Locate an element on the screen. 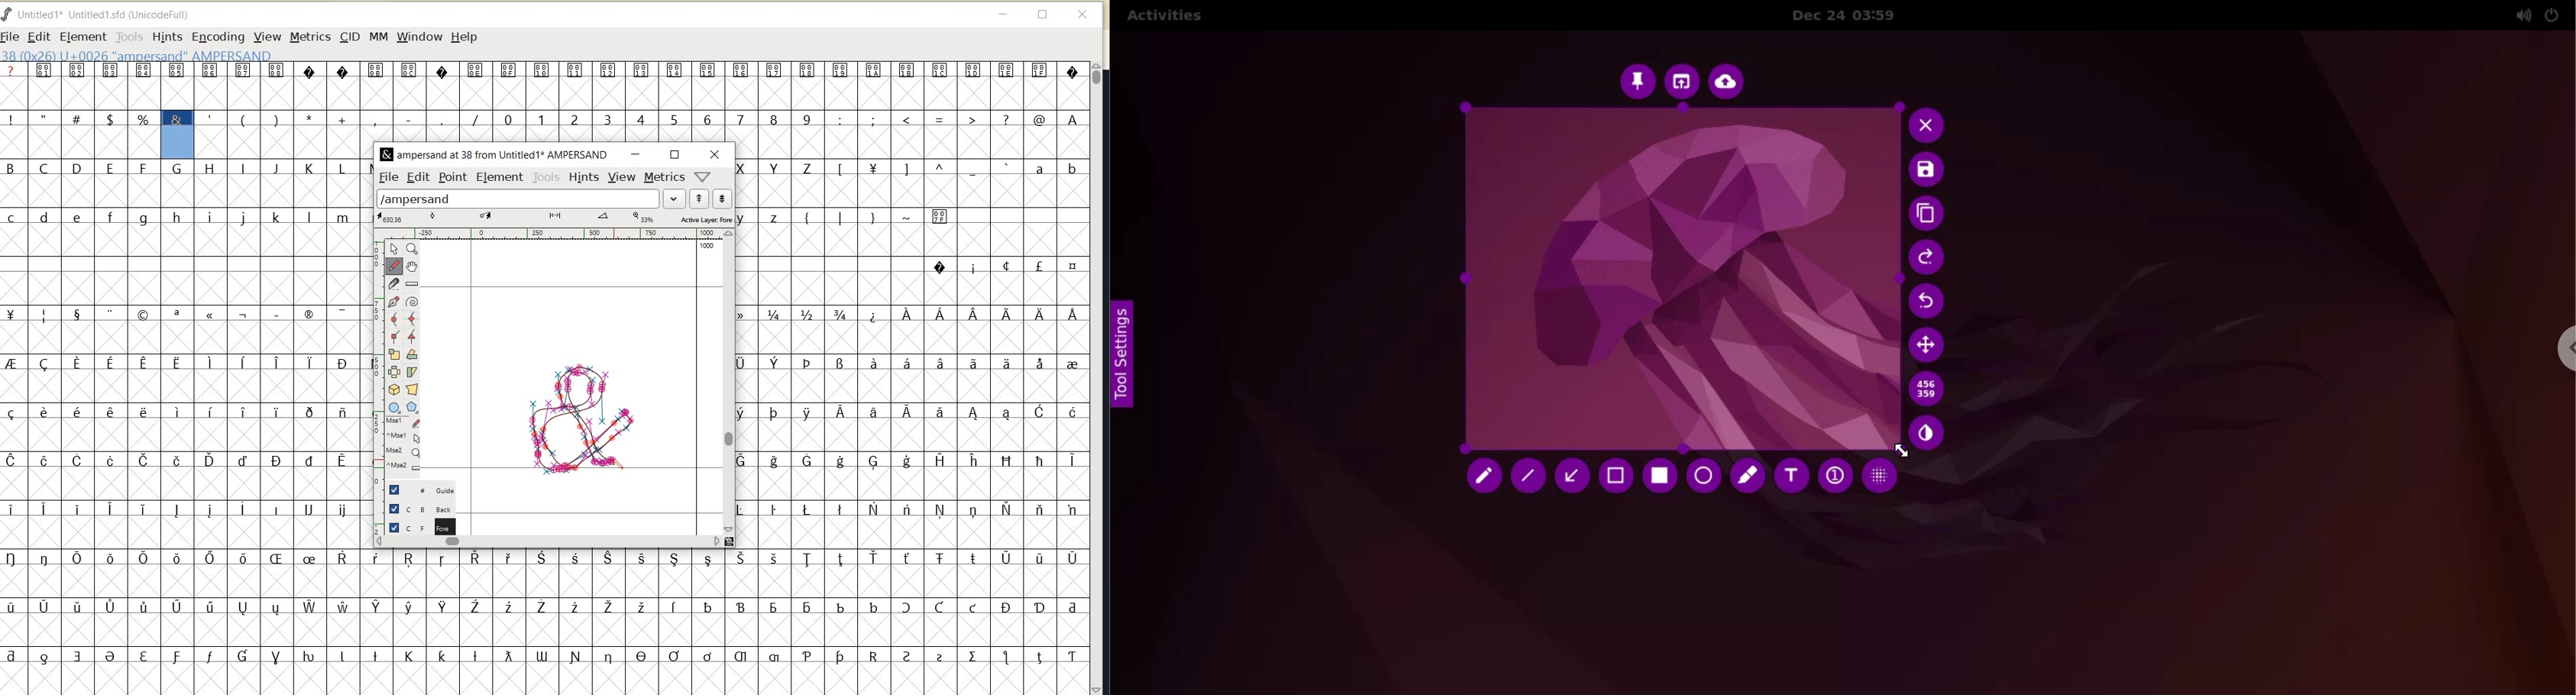  fontforge logo is located at coordinates (7, 16).